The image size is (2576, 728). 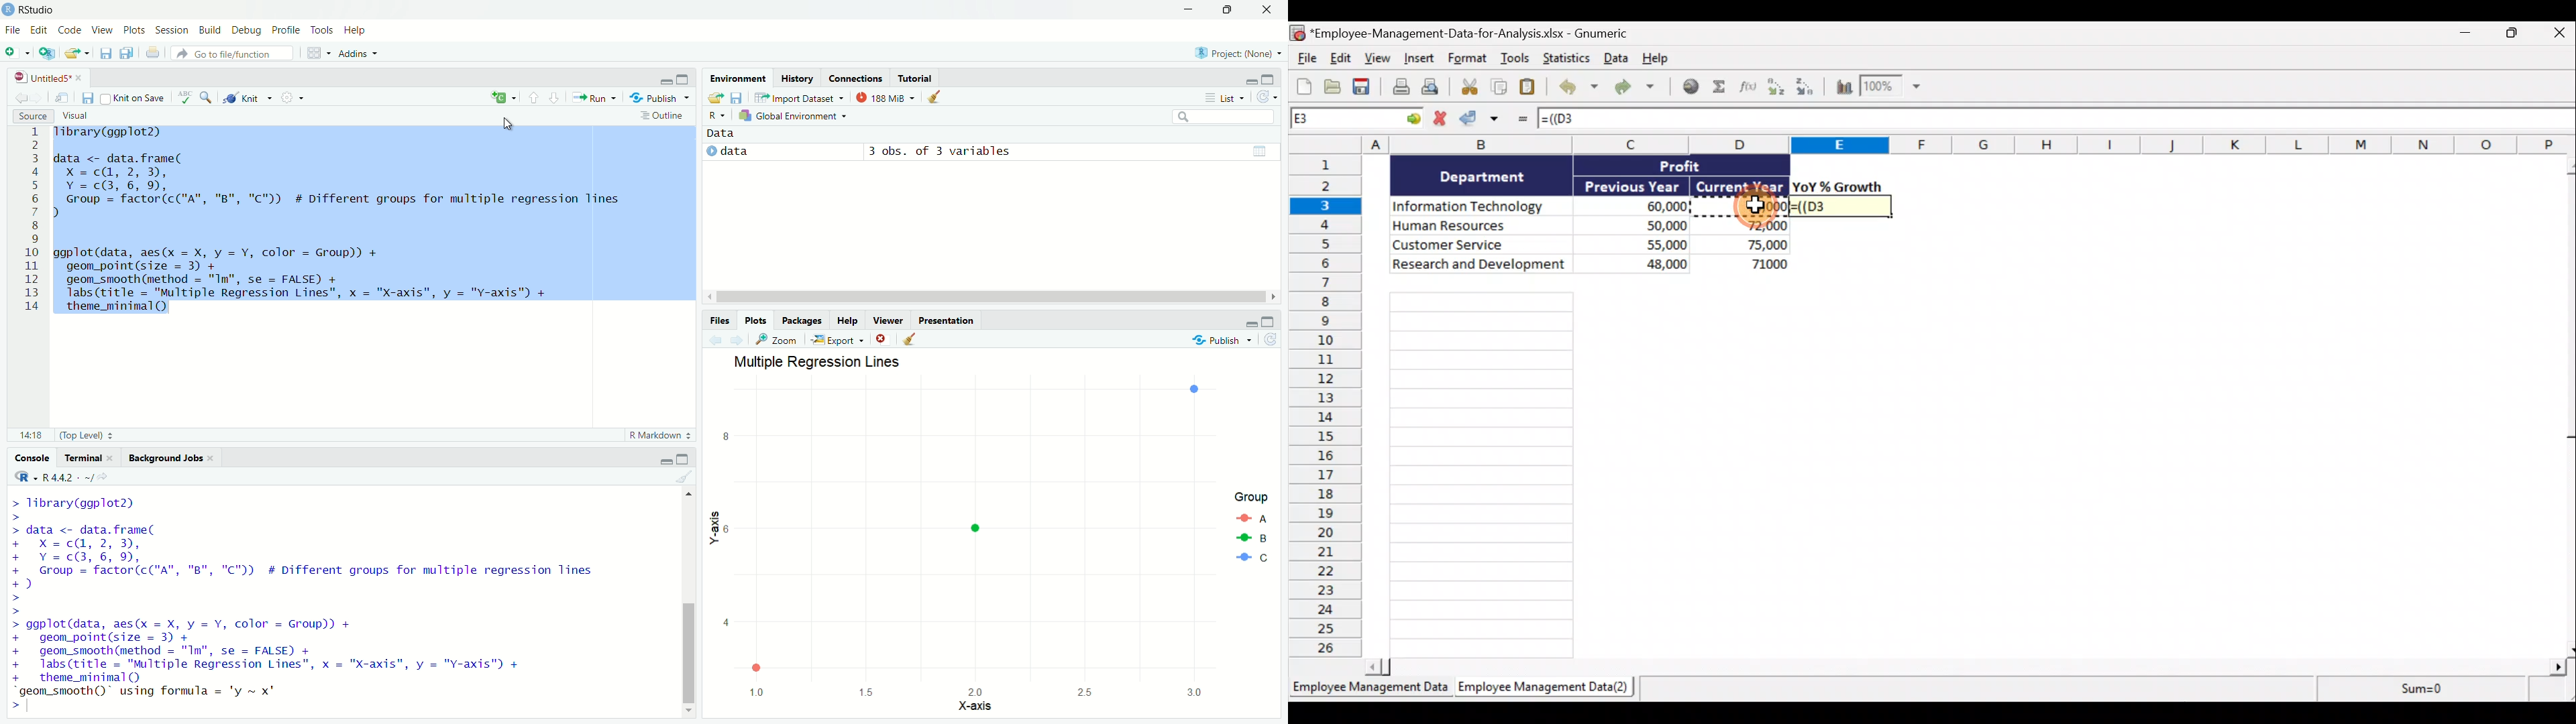 What do you see at coordinates (58, 477) in the screenshot?
I see `+ R4.4.2` at bounding box center [58, 477].